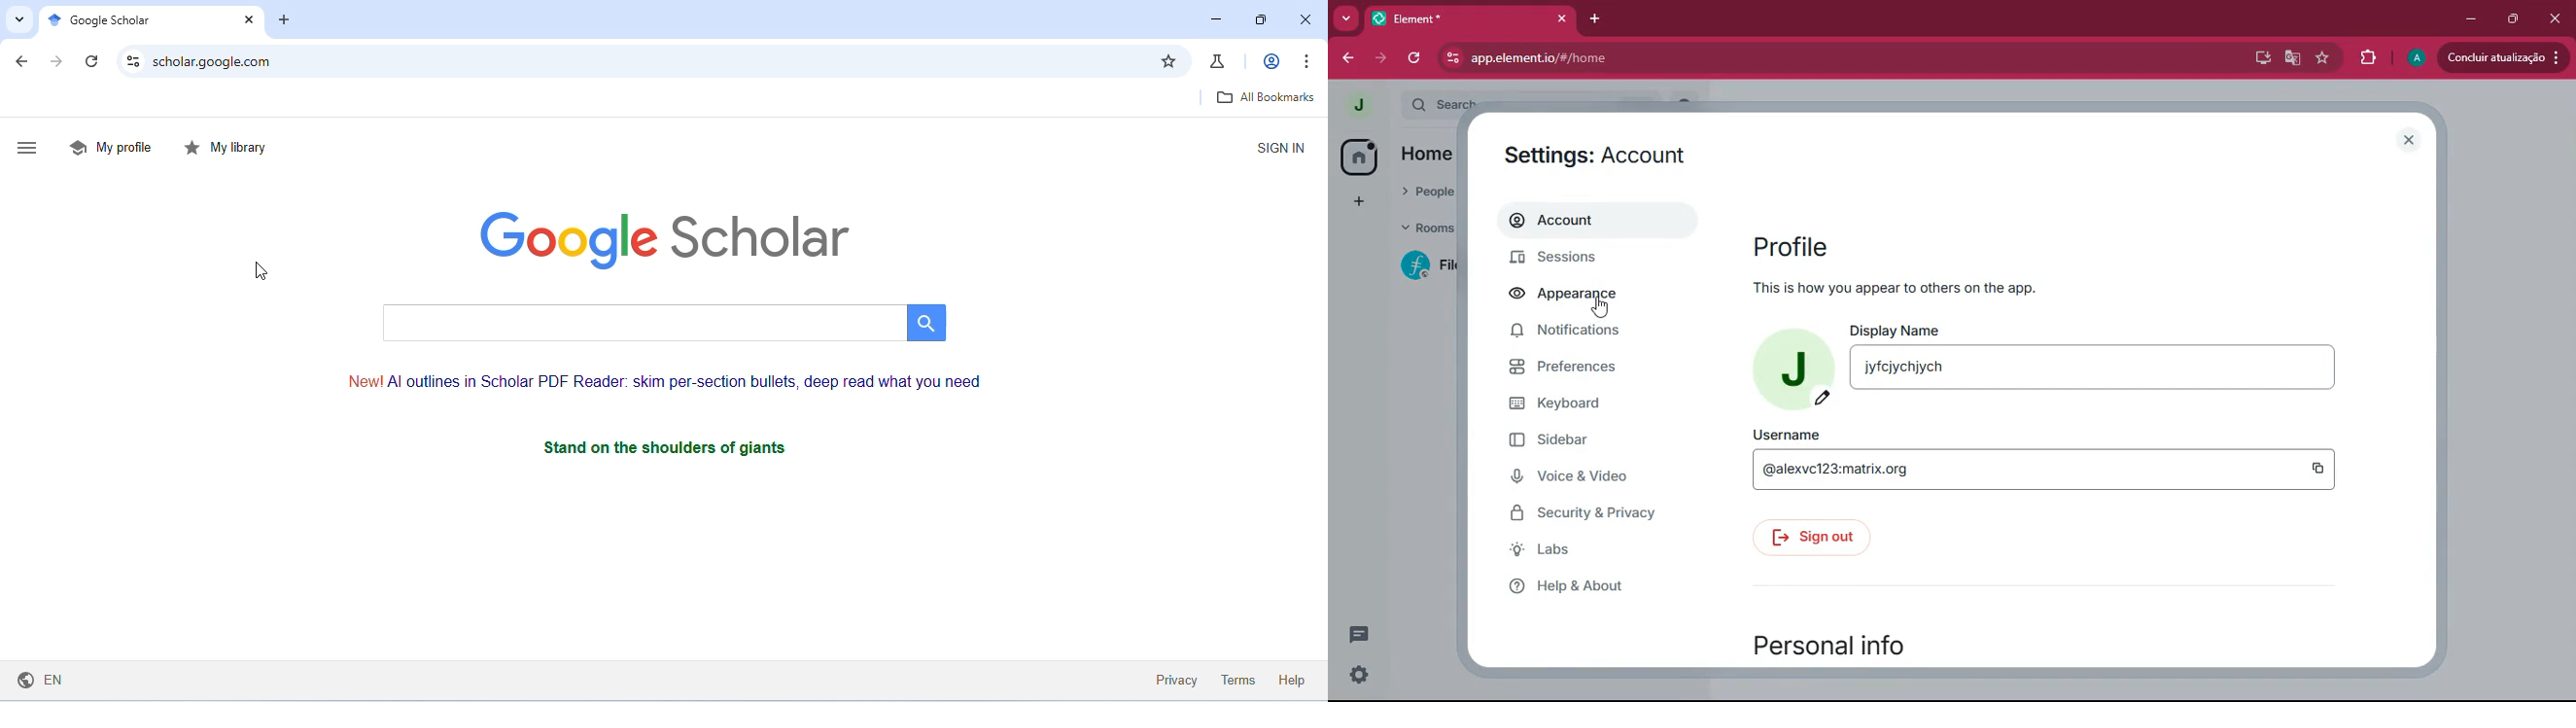 Image resolution: width=2576 pixels, height=728 pixels. Describe the element at coordinates (1429, 192) in the screenshot. I see `people` at that location.